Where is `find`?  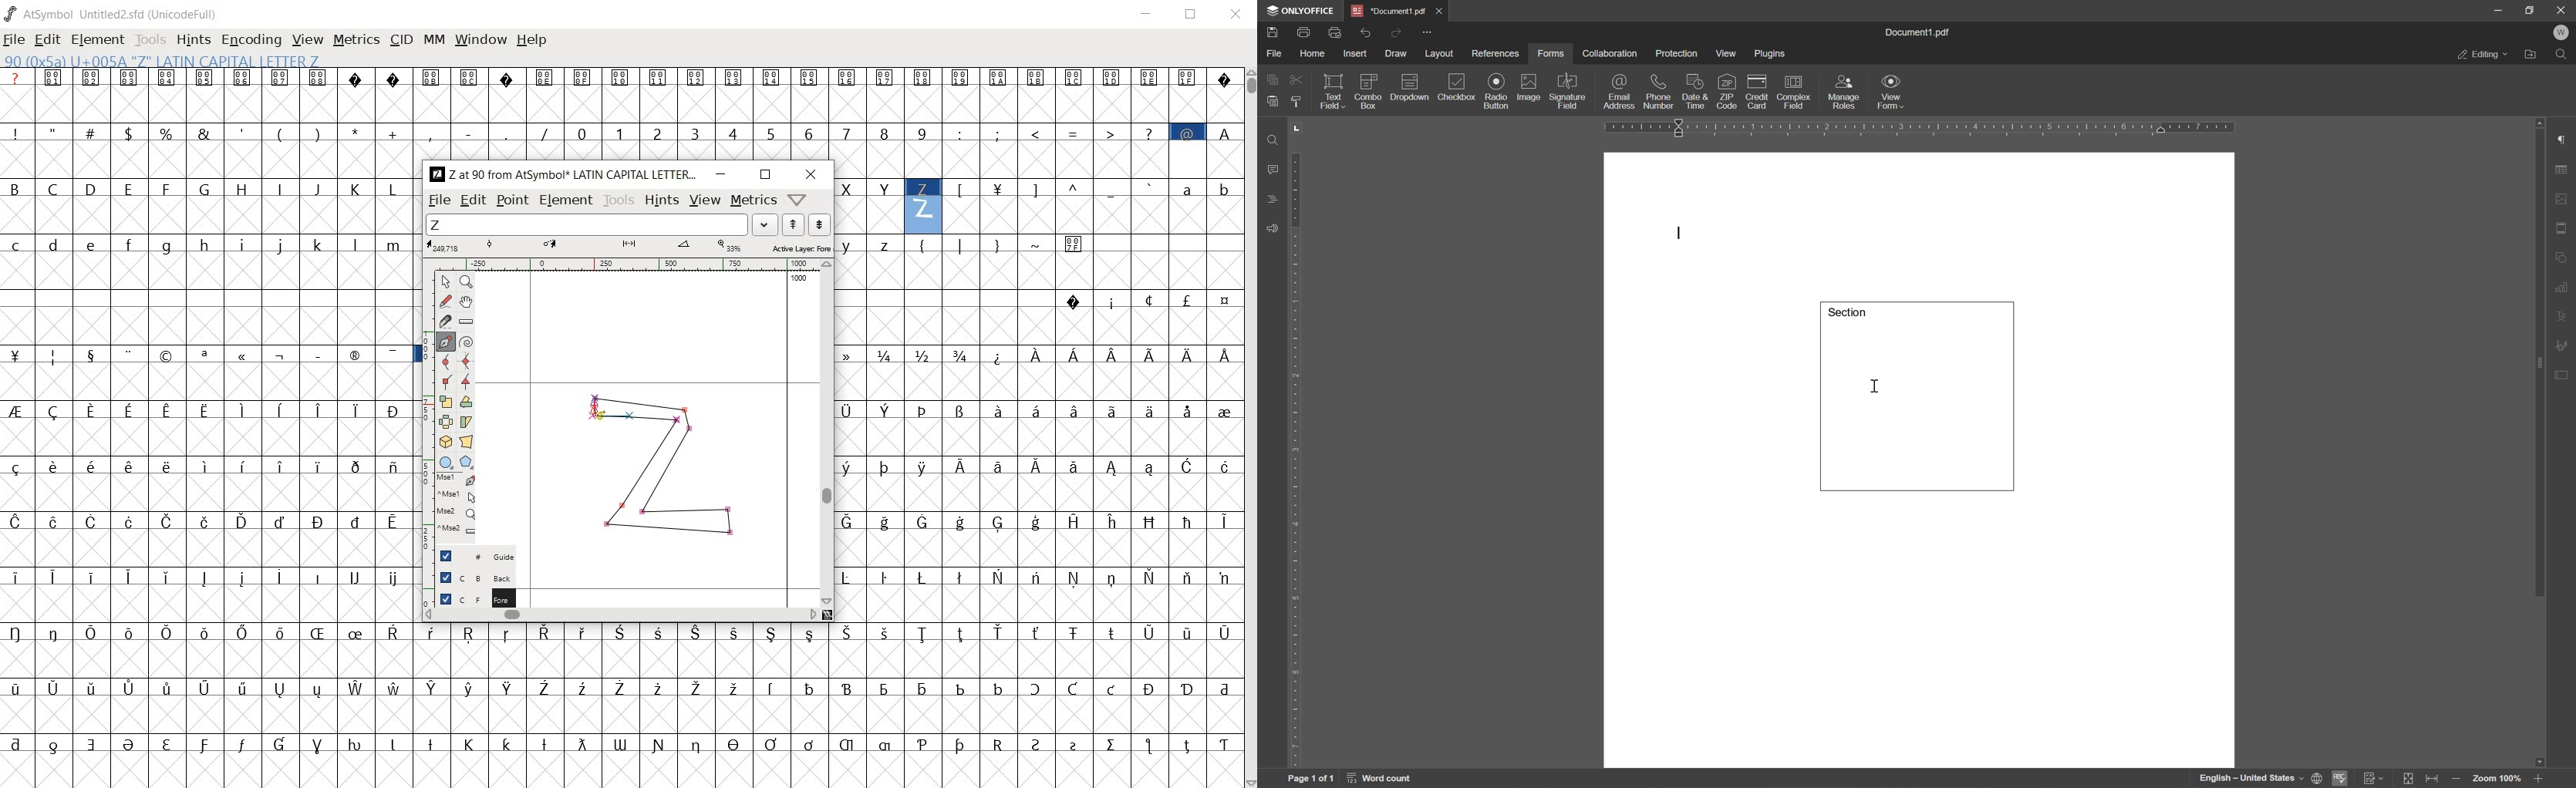
find is located at coordinates (1270, 139).